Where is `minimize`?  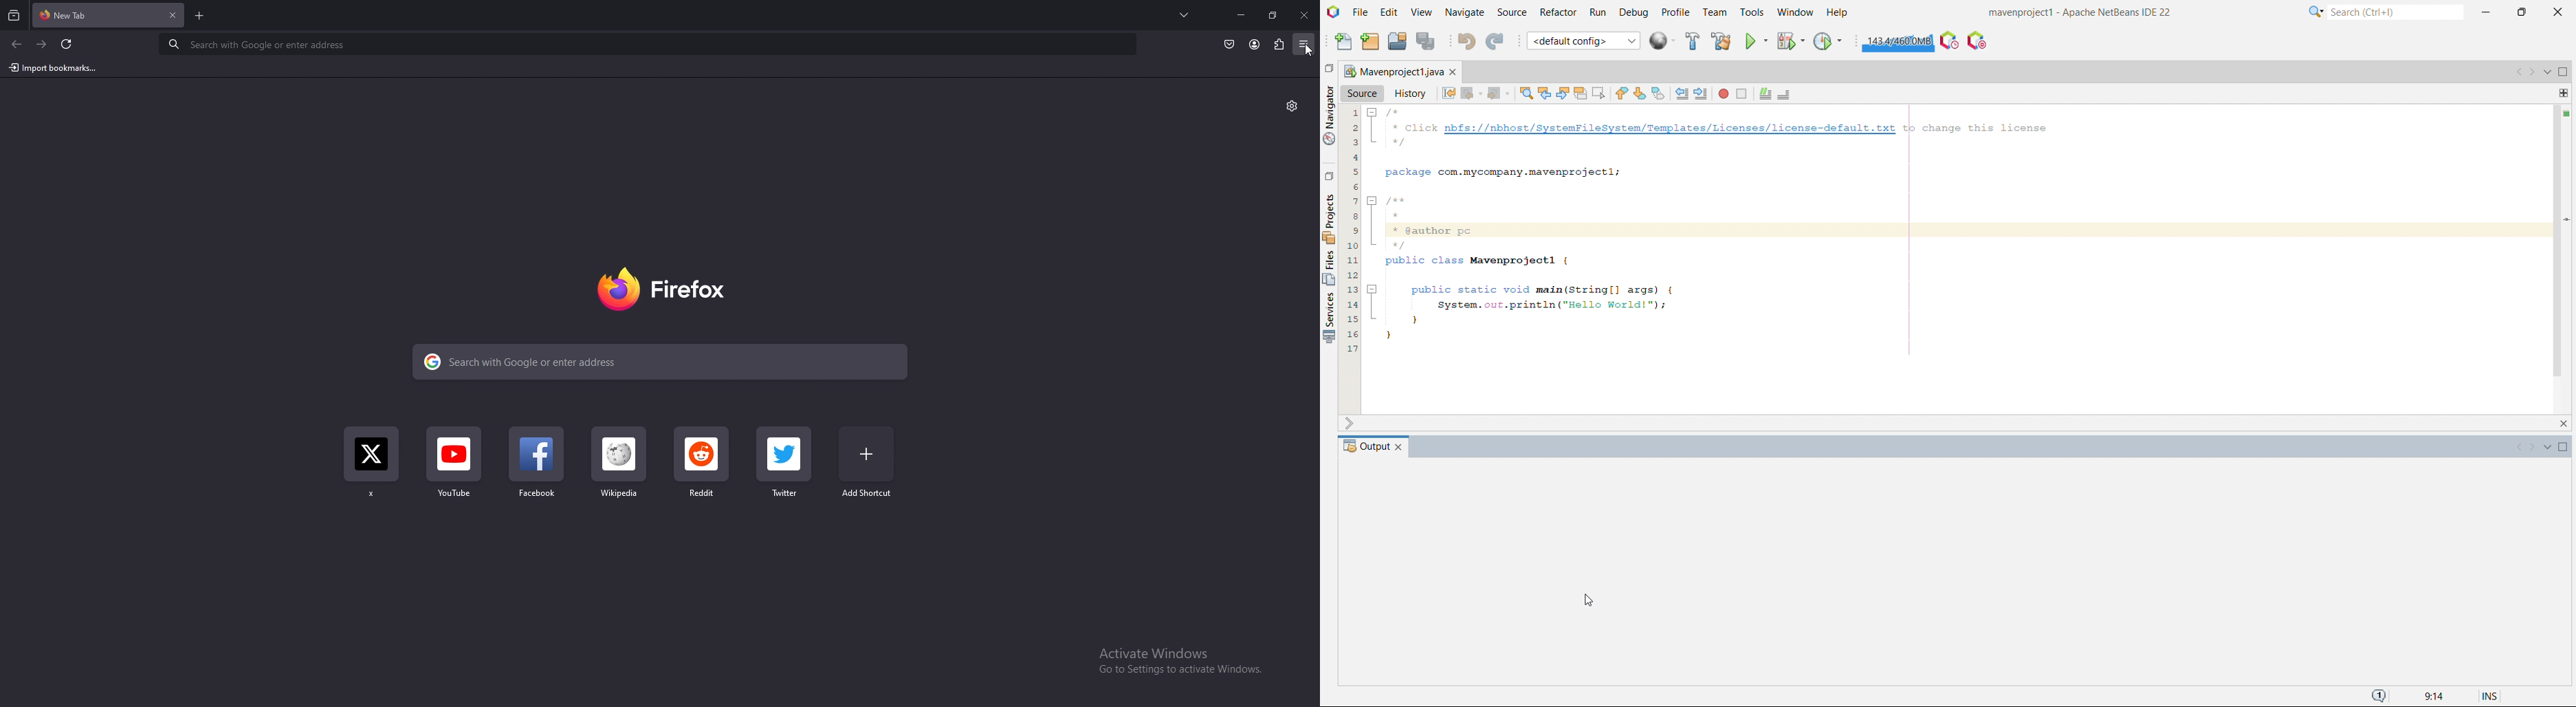 minimize is located at coordinates (1242, 14).